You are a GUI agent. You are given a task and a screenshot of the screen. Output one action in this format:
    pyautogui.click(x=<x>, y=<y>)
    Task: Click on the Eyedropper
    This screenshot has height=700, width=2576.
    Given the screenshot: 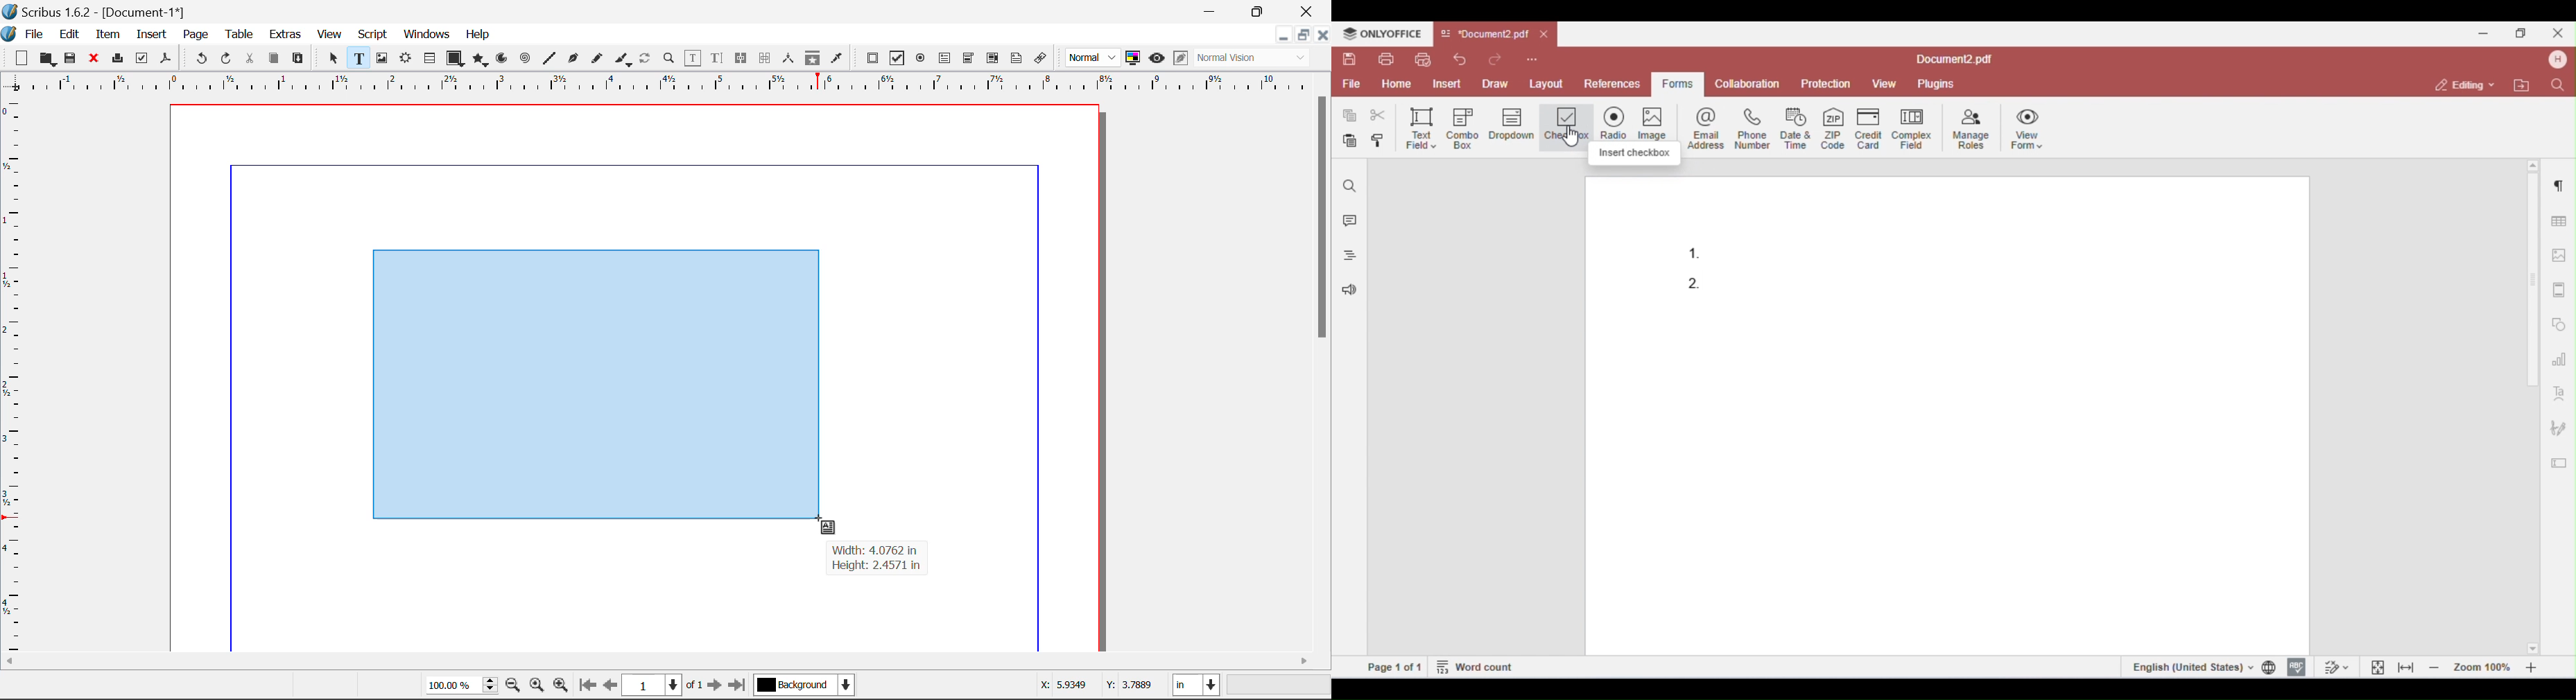 What is the action you would take?
    pyautogui.click(x=837, y=58)
    